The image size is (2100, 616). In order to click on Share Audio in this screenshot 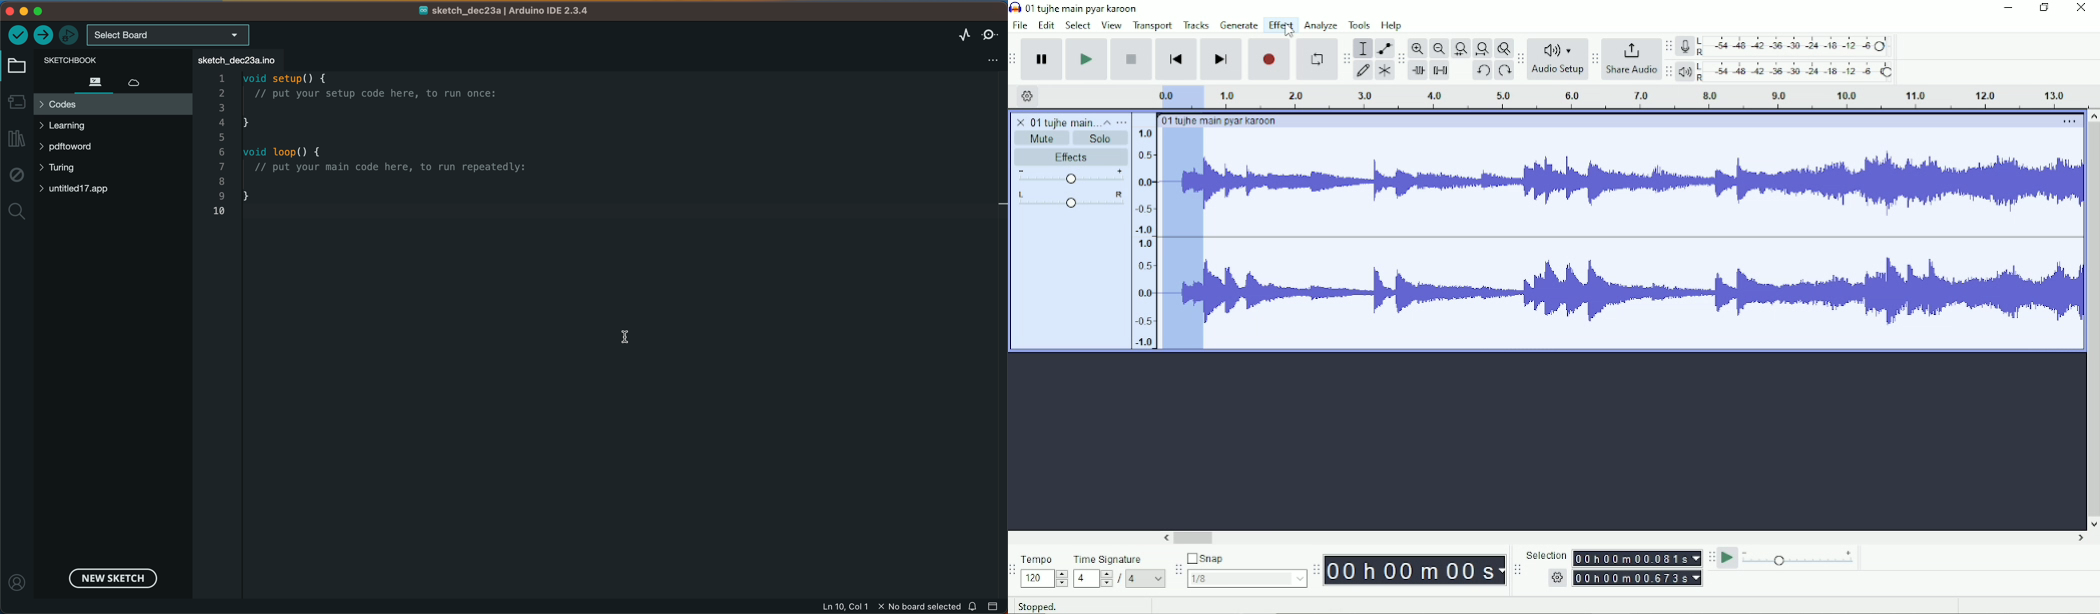, I will do `click(1630, 71)`.